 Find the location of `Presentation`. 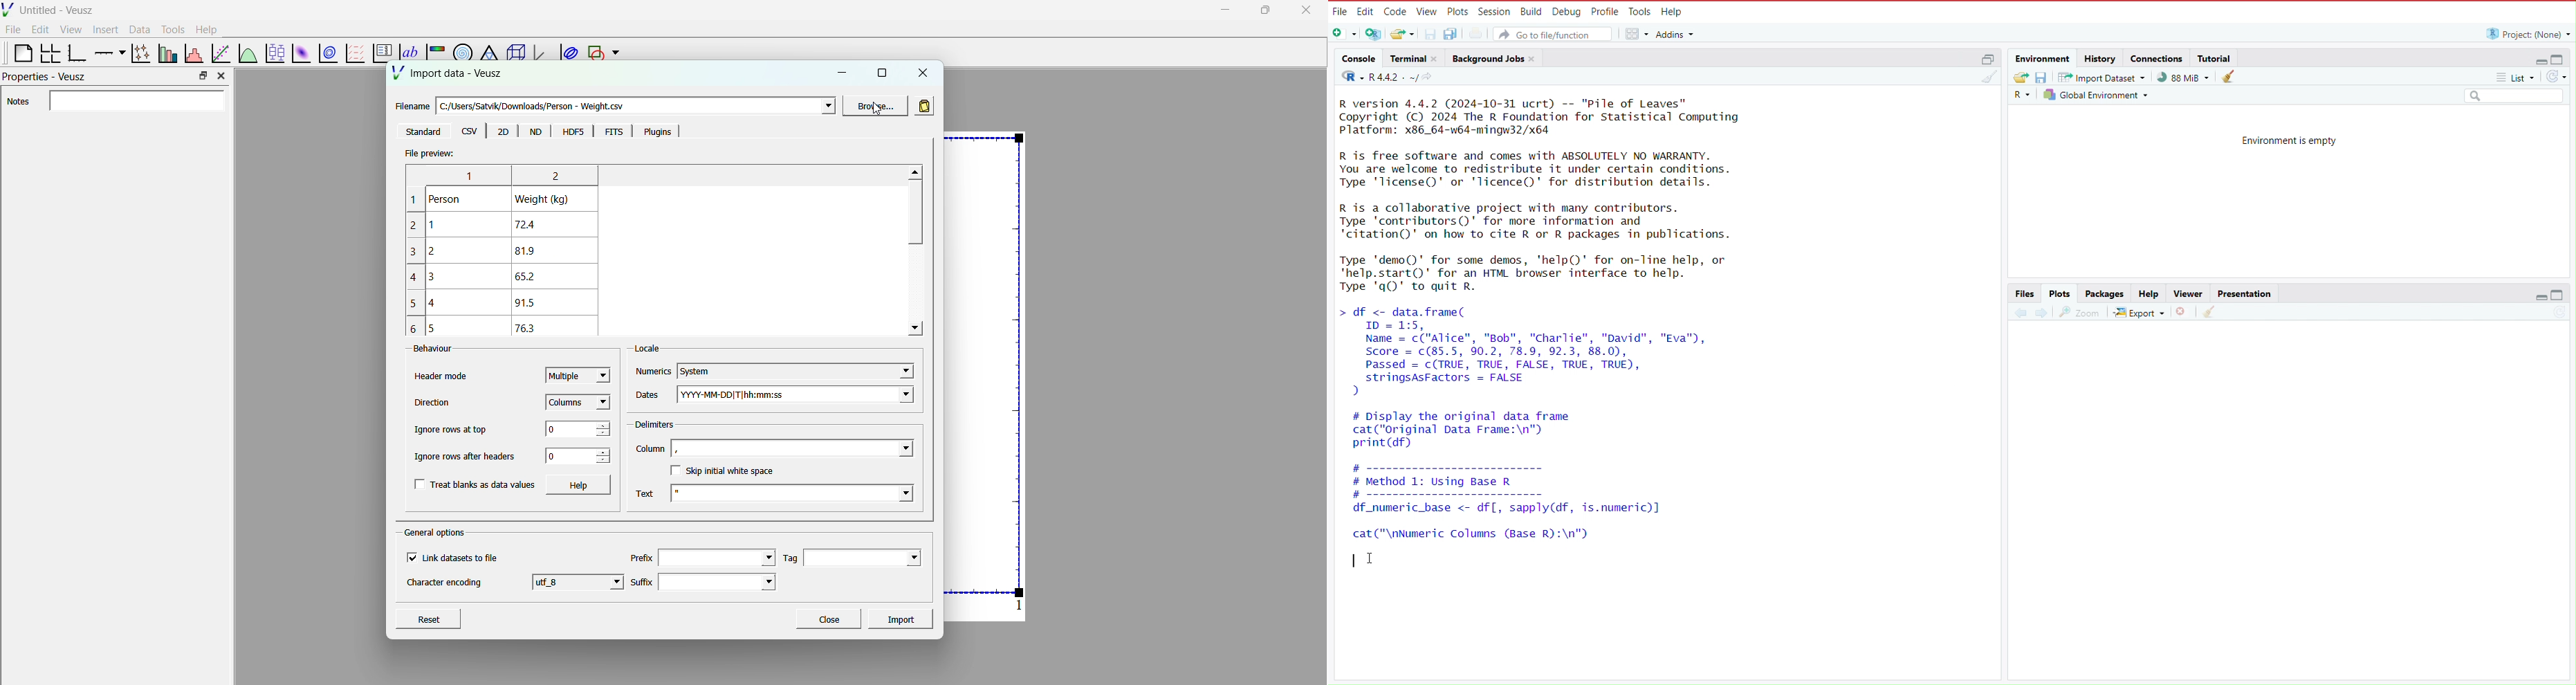

Presentation is located at coordinates (2245, 291).